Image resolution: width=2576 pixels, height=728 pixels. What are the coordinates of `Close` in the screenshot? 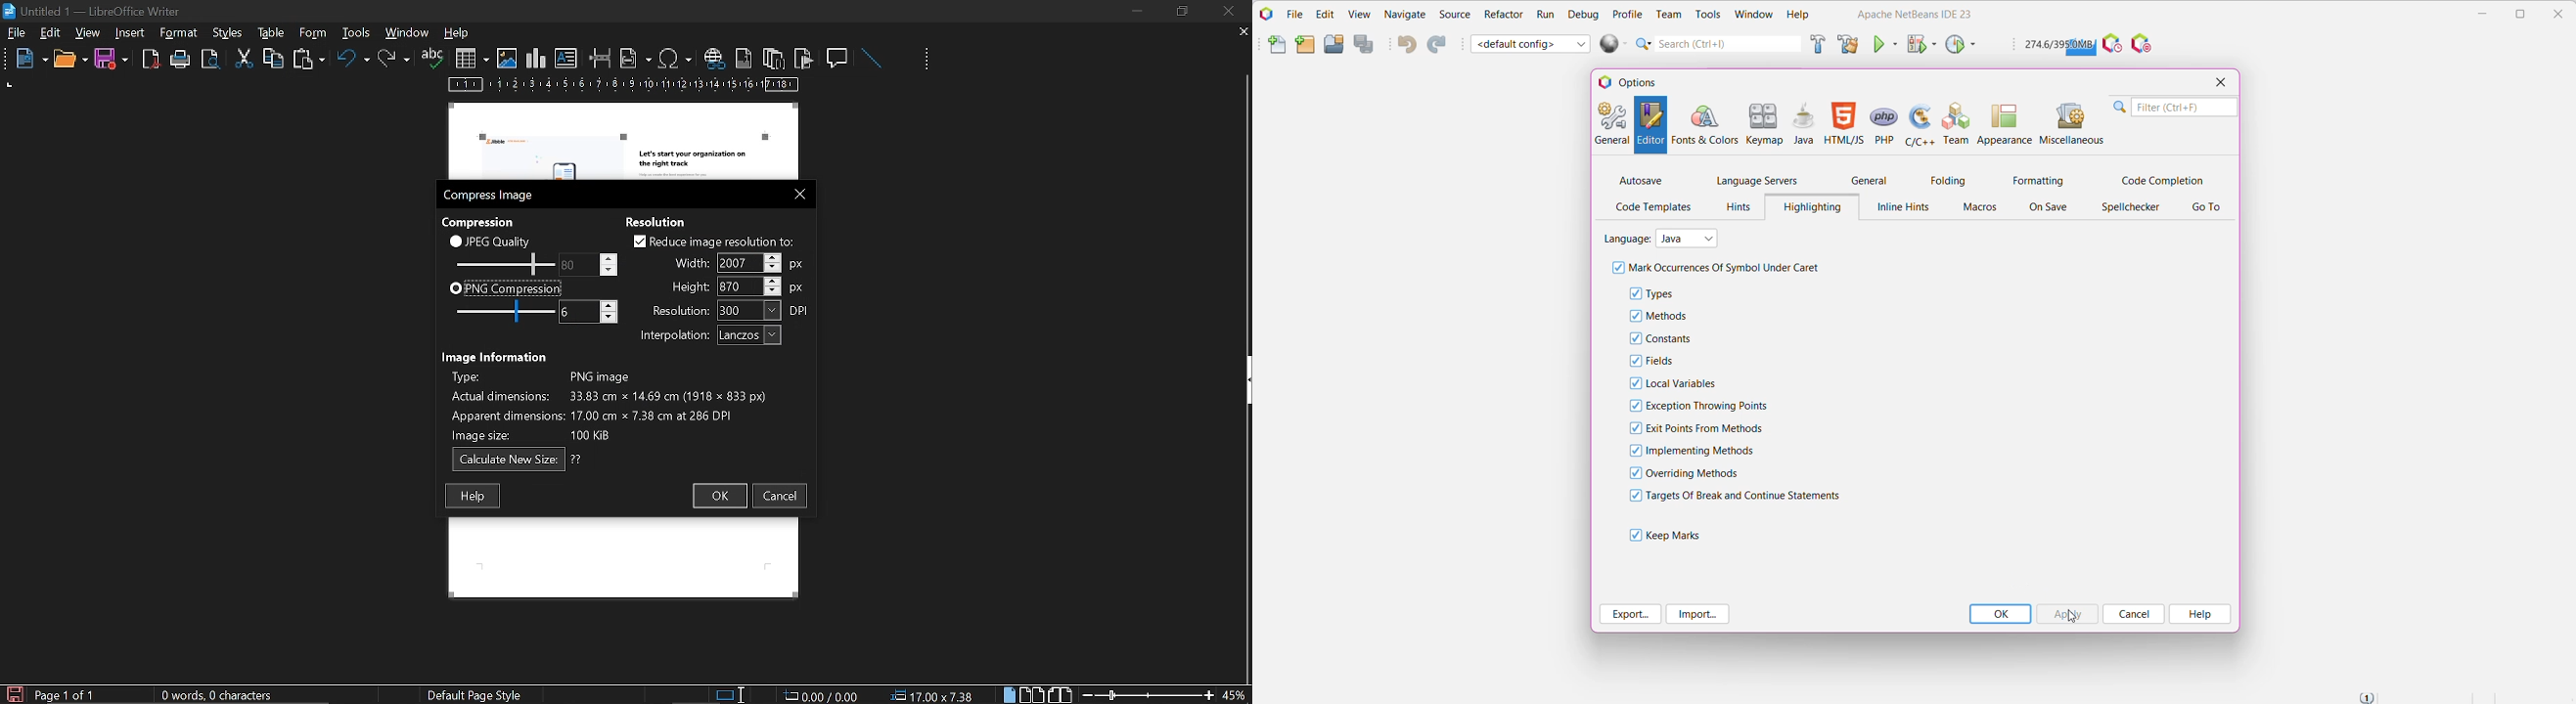 It's located at (2220, 83).